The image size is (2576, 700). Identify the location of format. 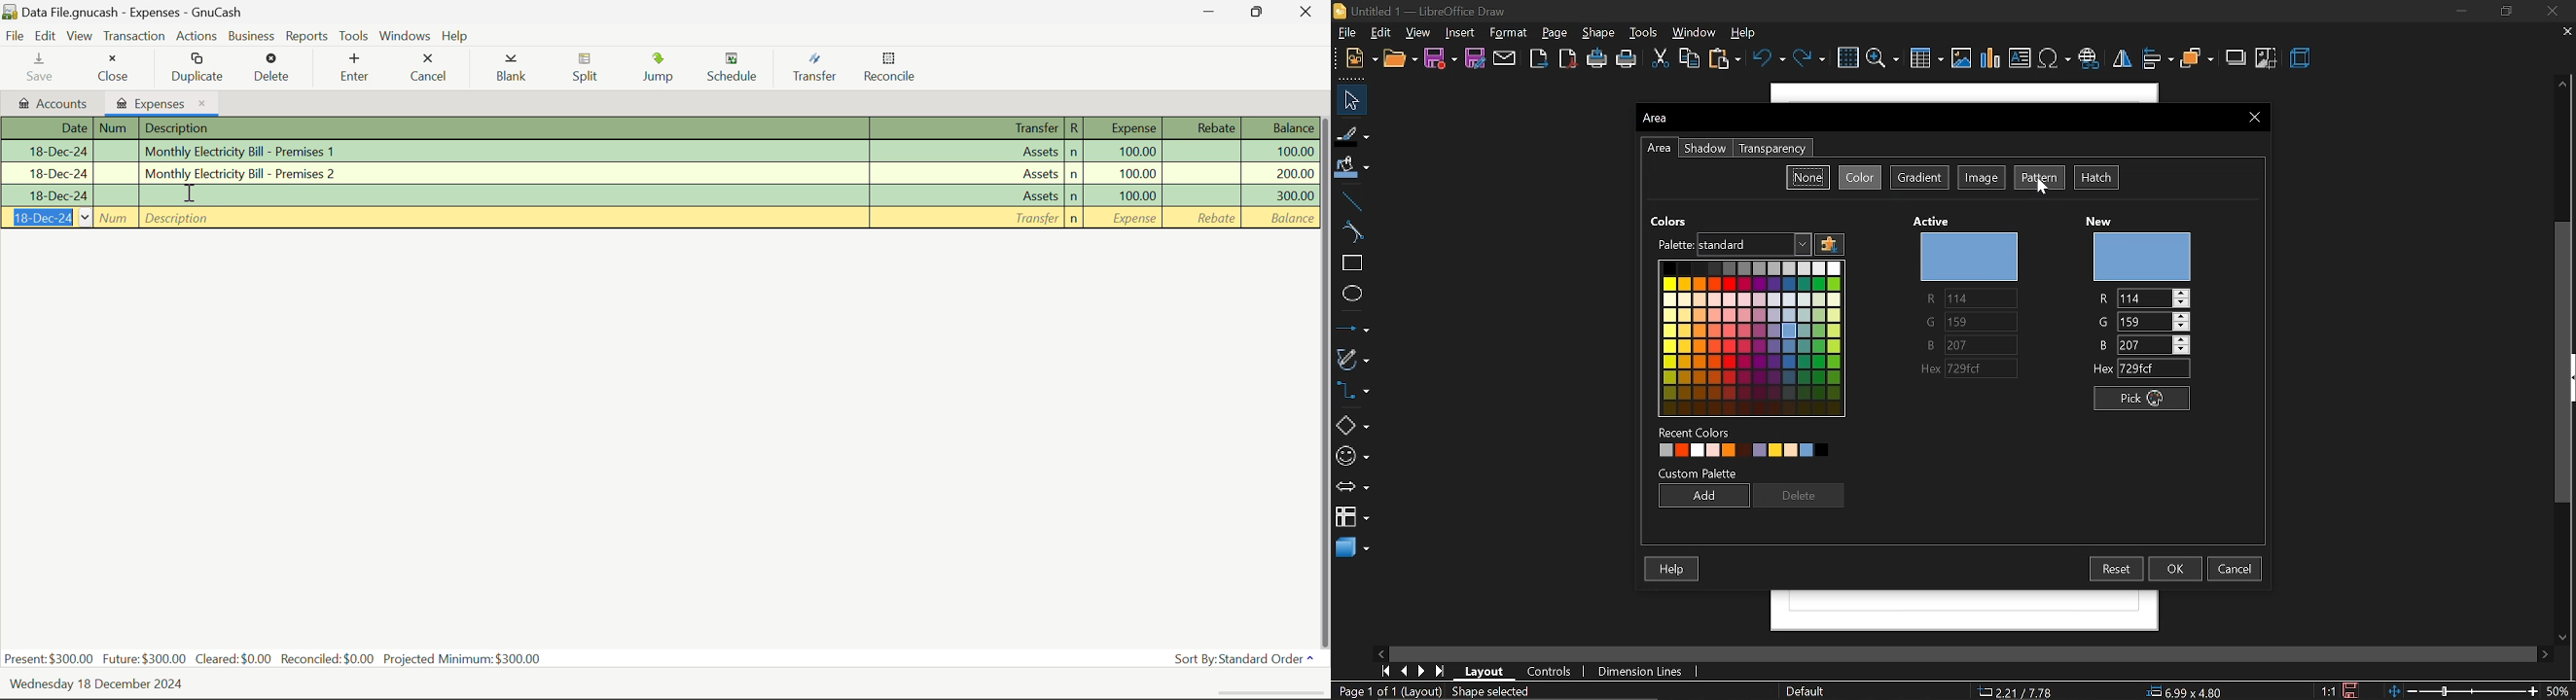
(1512, 32).